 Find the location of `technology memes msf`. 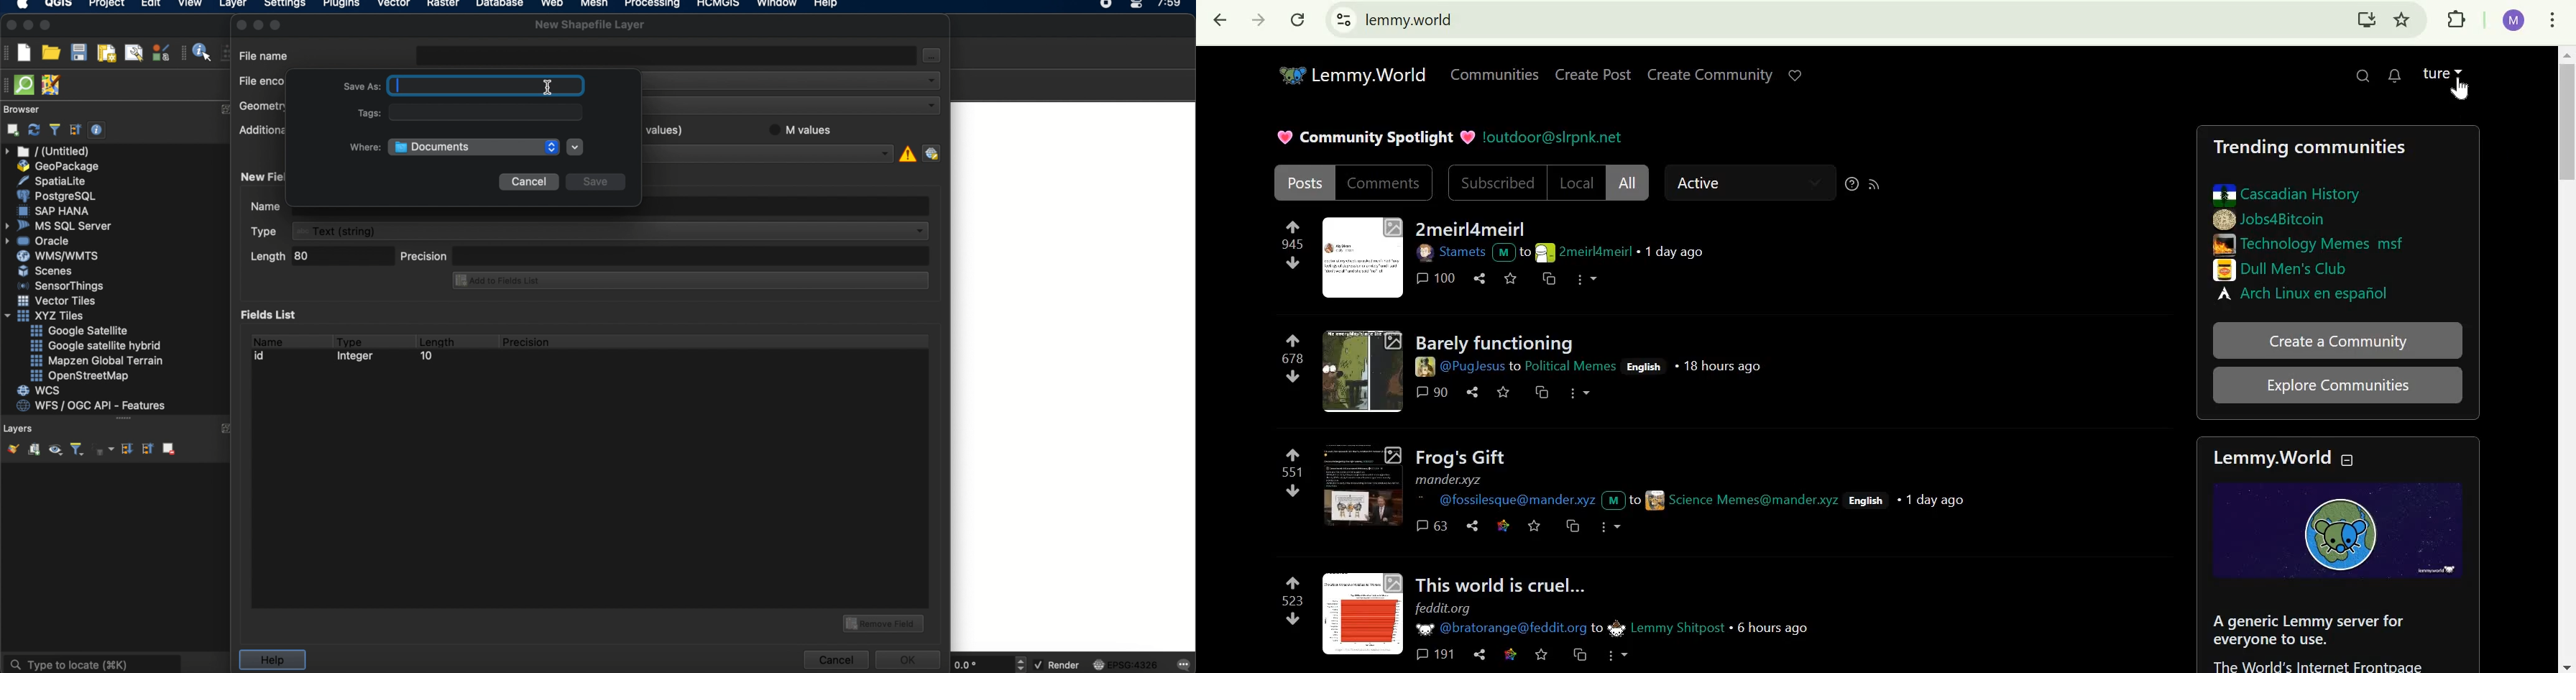

technology memes msf is located at coordinates (2313, 243).